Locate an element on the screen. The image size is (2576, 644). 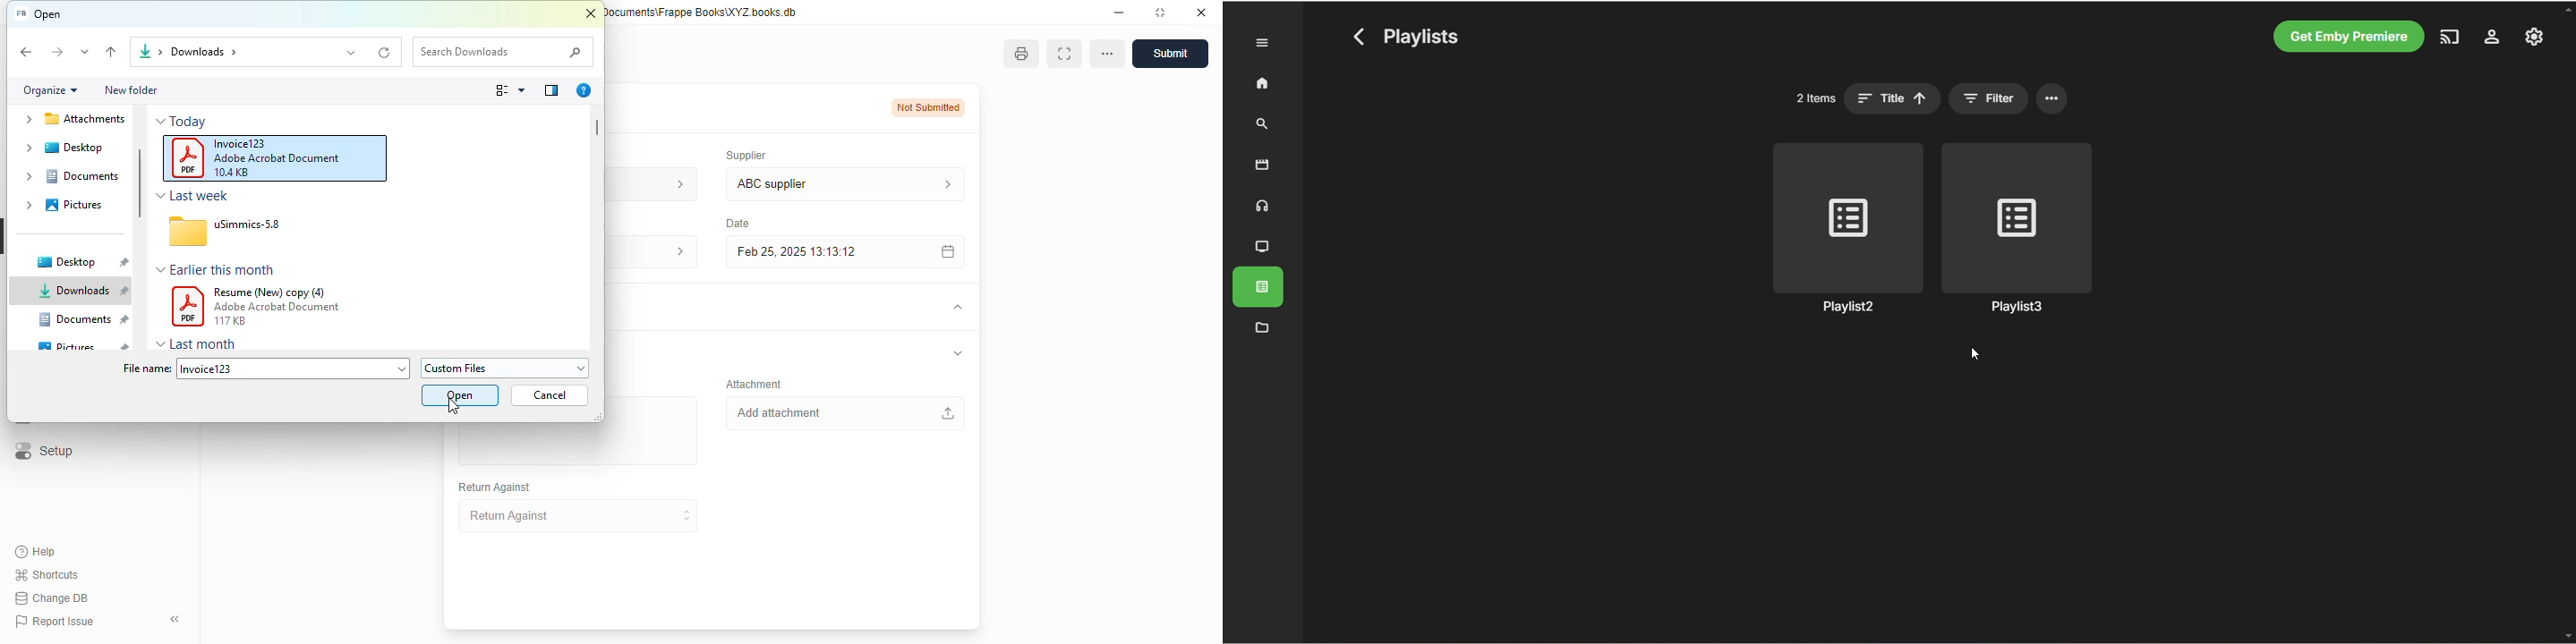
get help is located at coordinates (584, 90).